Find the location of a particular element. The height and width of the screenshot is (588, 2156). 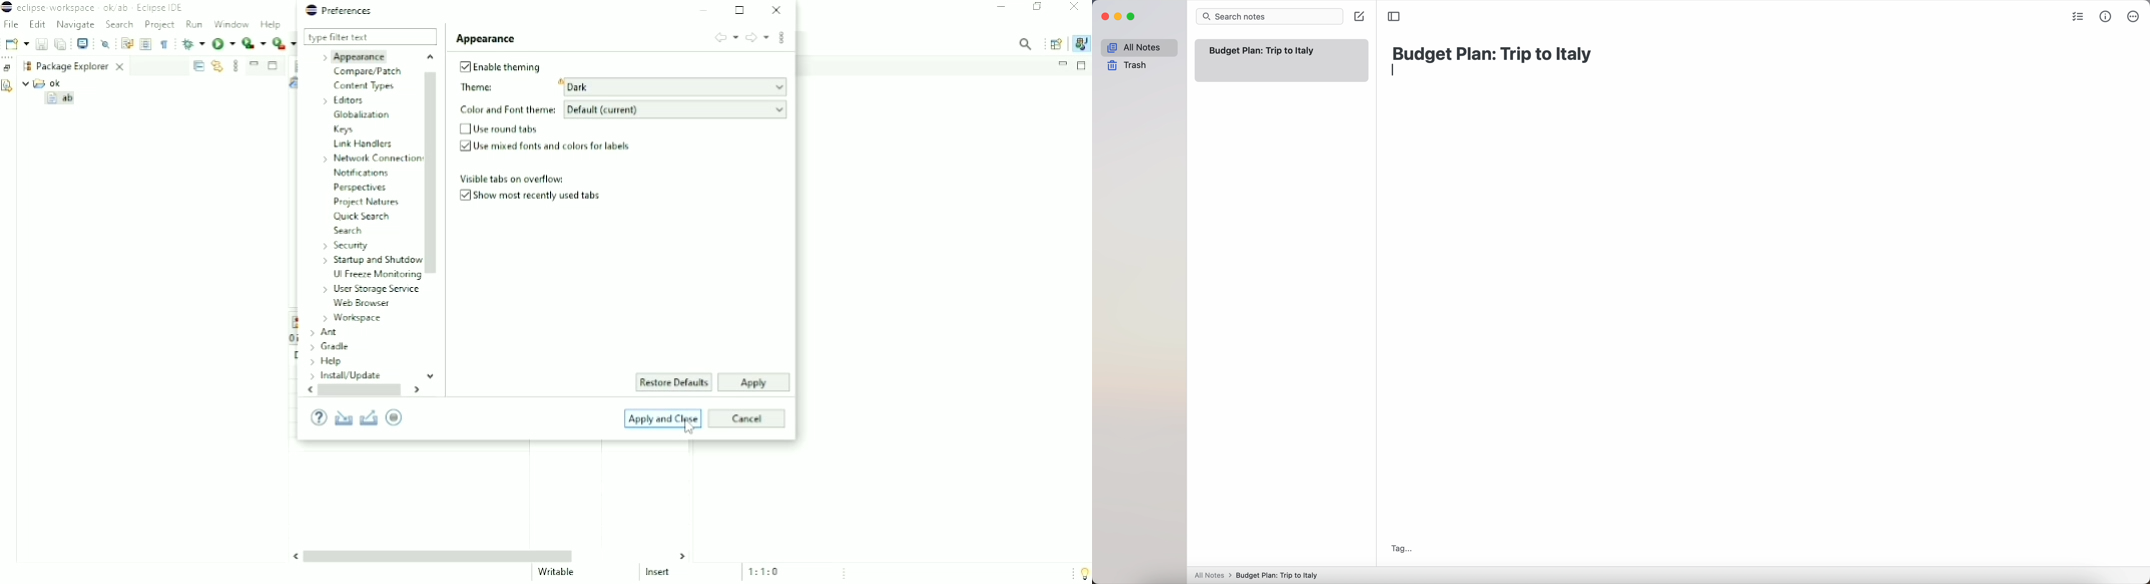

Notifications is located at coordinates (363, 173).